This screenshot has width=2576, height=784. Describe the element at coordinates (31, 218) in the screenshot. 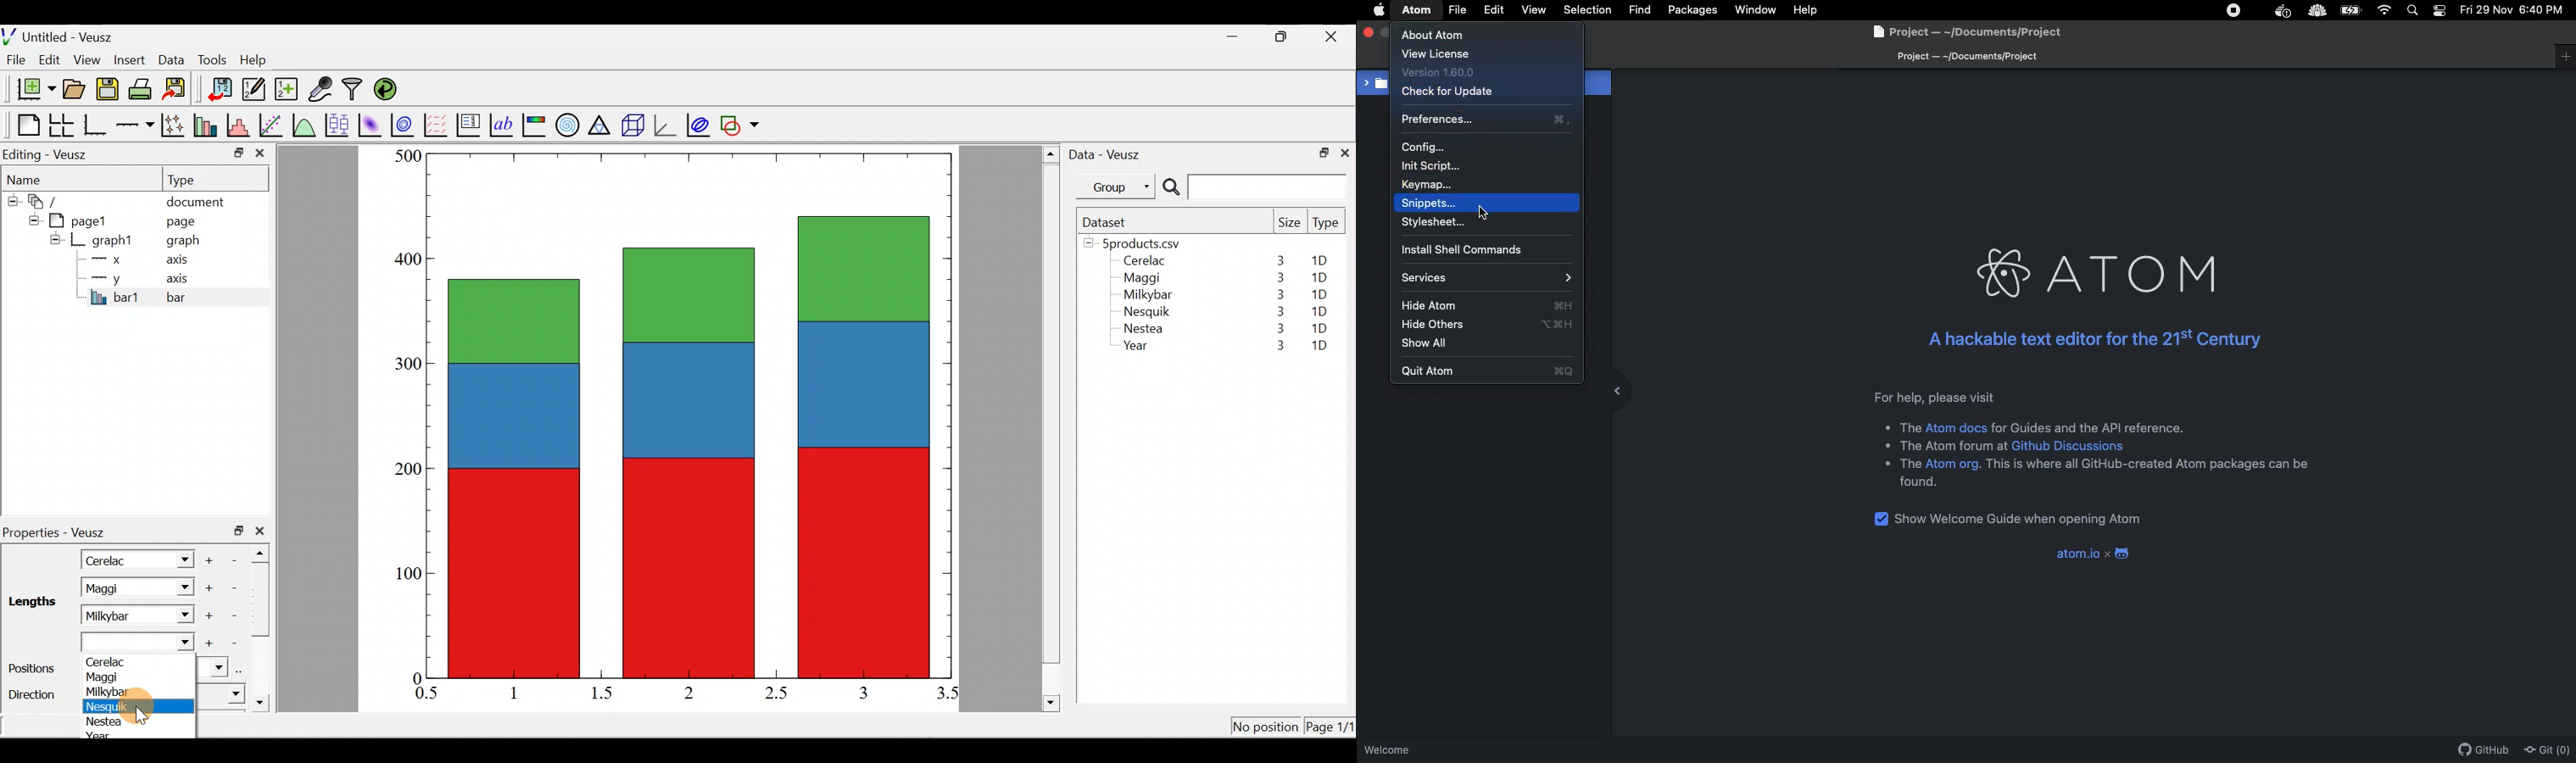

I see `hide` at that location.